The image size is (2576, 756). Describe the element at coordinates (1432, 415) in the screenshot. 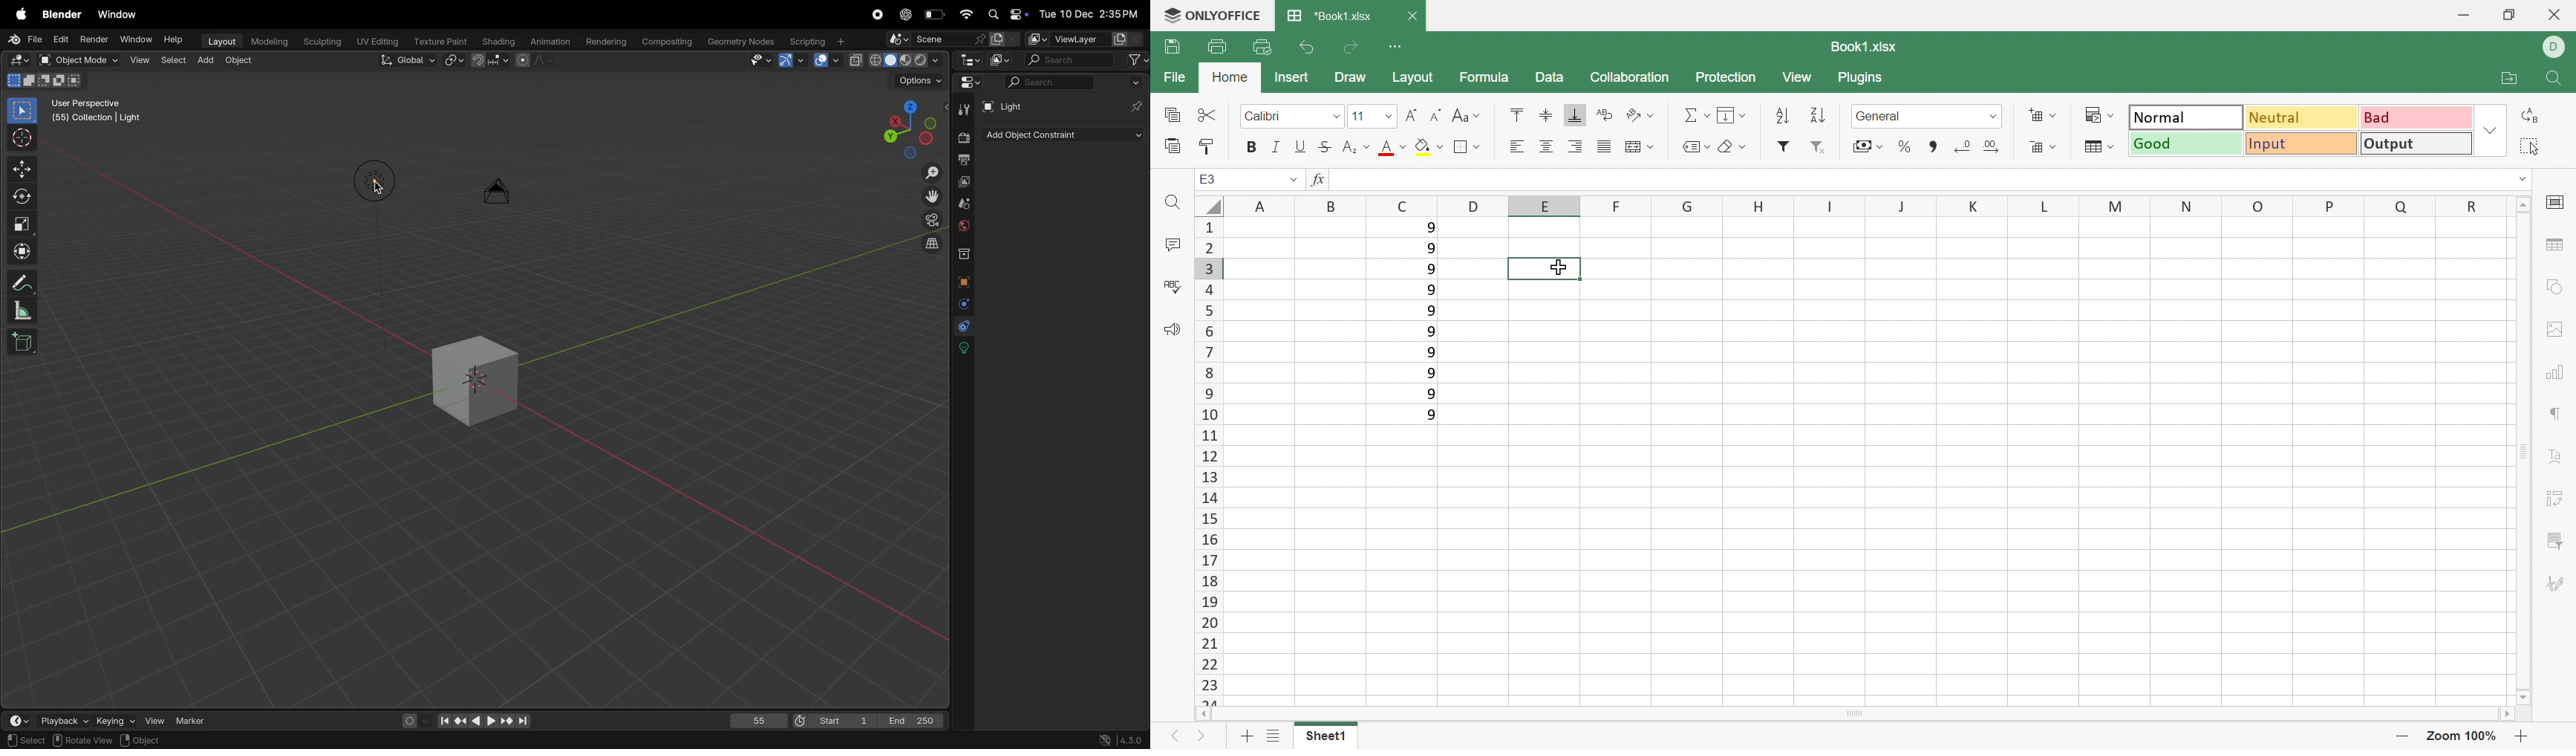

I see `9` at that location.